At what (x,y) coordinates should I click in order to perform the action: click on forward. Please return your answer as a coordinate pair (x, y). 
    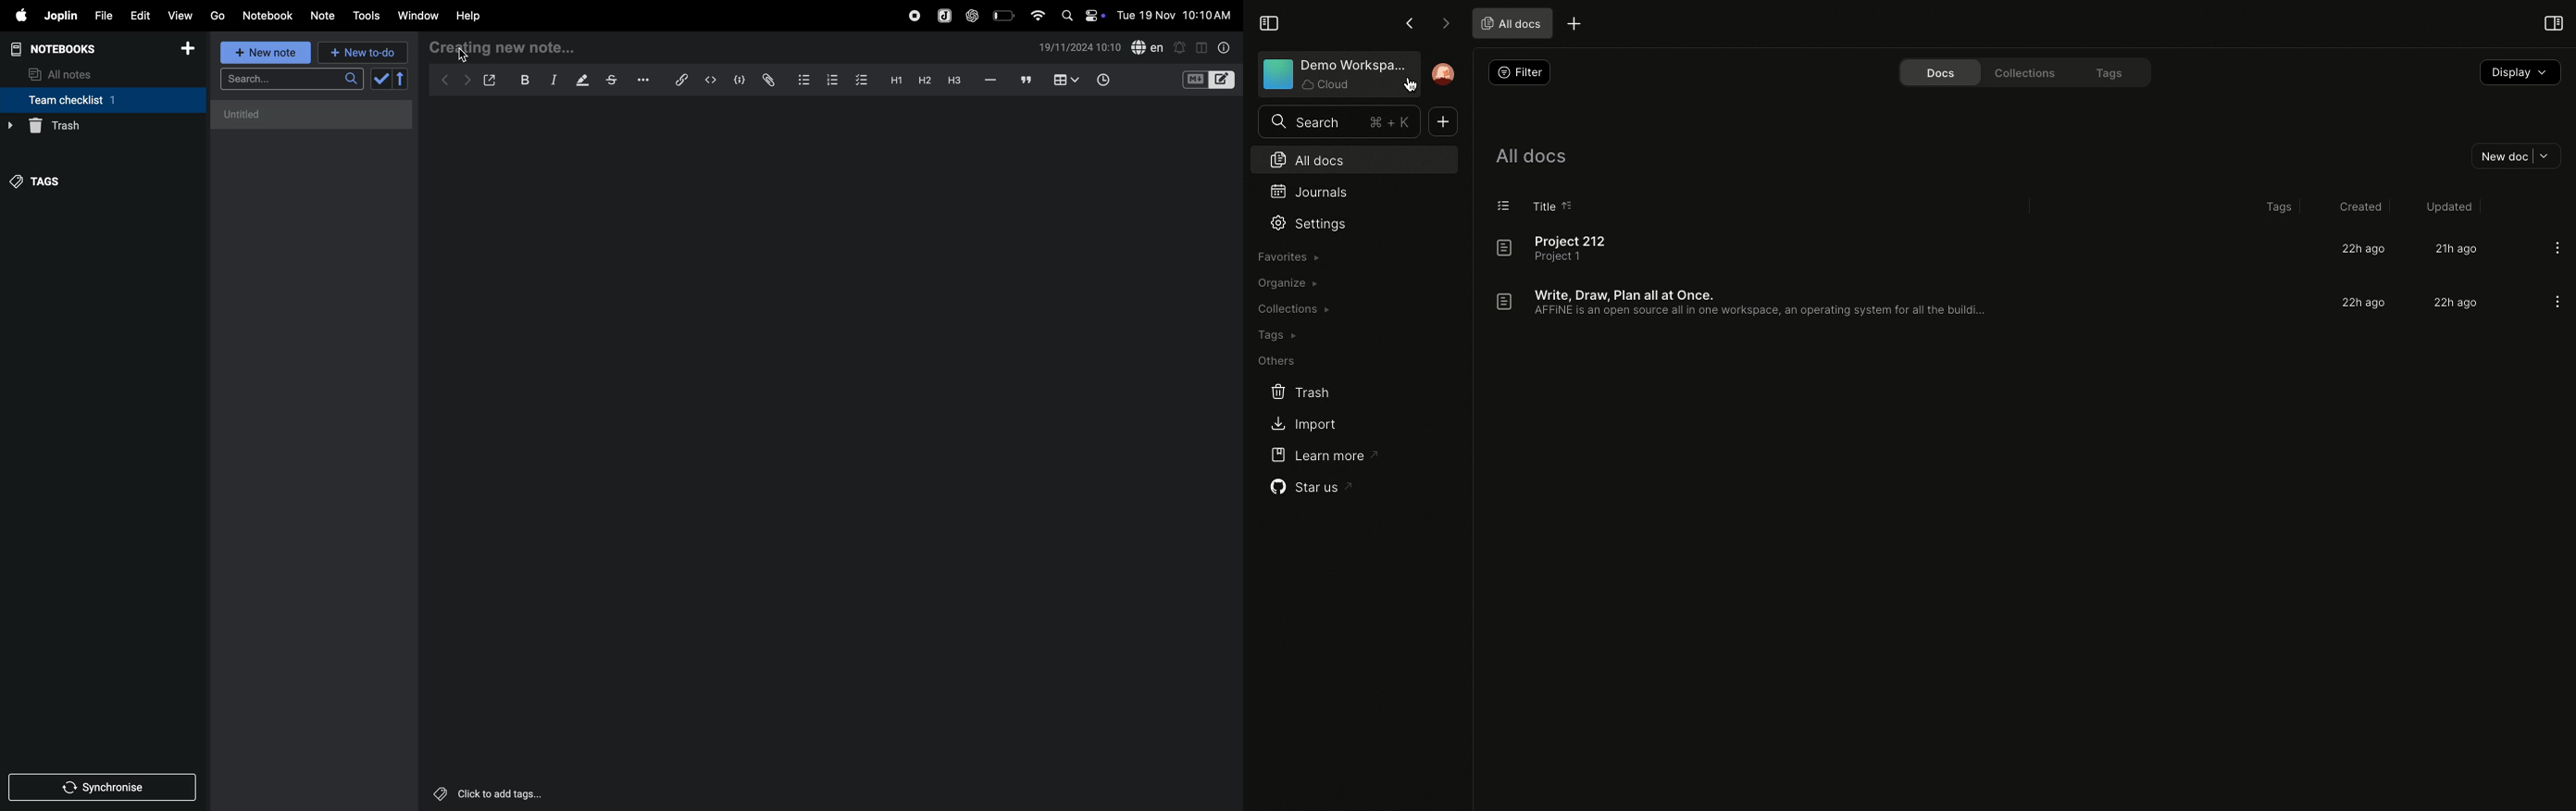
    Looking at the image, I should click on (464, 79).